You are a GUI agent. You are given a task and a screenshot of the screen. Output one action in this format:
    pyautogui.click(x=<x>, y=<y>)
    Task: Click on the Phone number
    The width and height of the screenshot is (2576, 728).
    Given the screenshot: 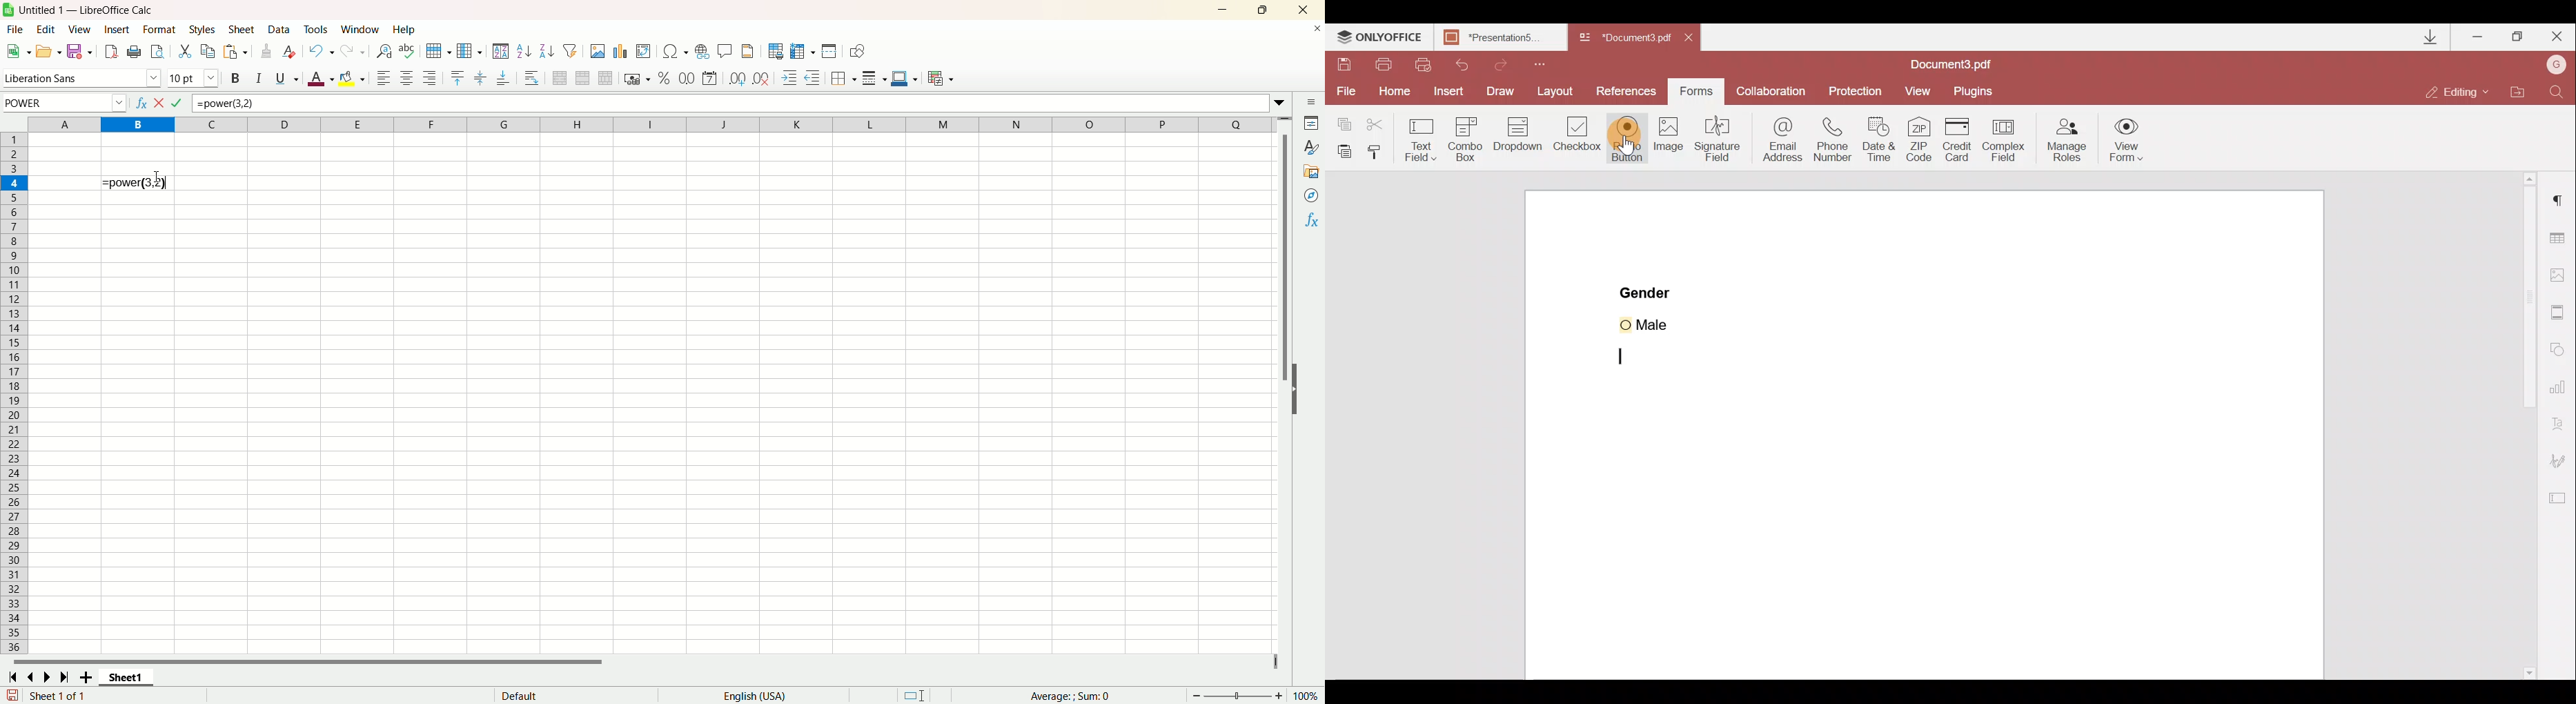 What is the action you would take?
    pyautogui.click(x=1838, y=138)
    